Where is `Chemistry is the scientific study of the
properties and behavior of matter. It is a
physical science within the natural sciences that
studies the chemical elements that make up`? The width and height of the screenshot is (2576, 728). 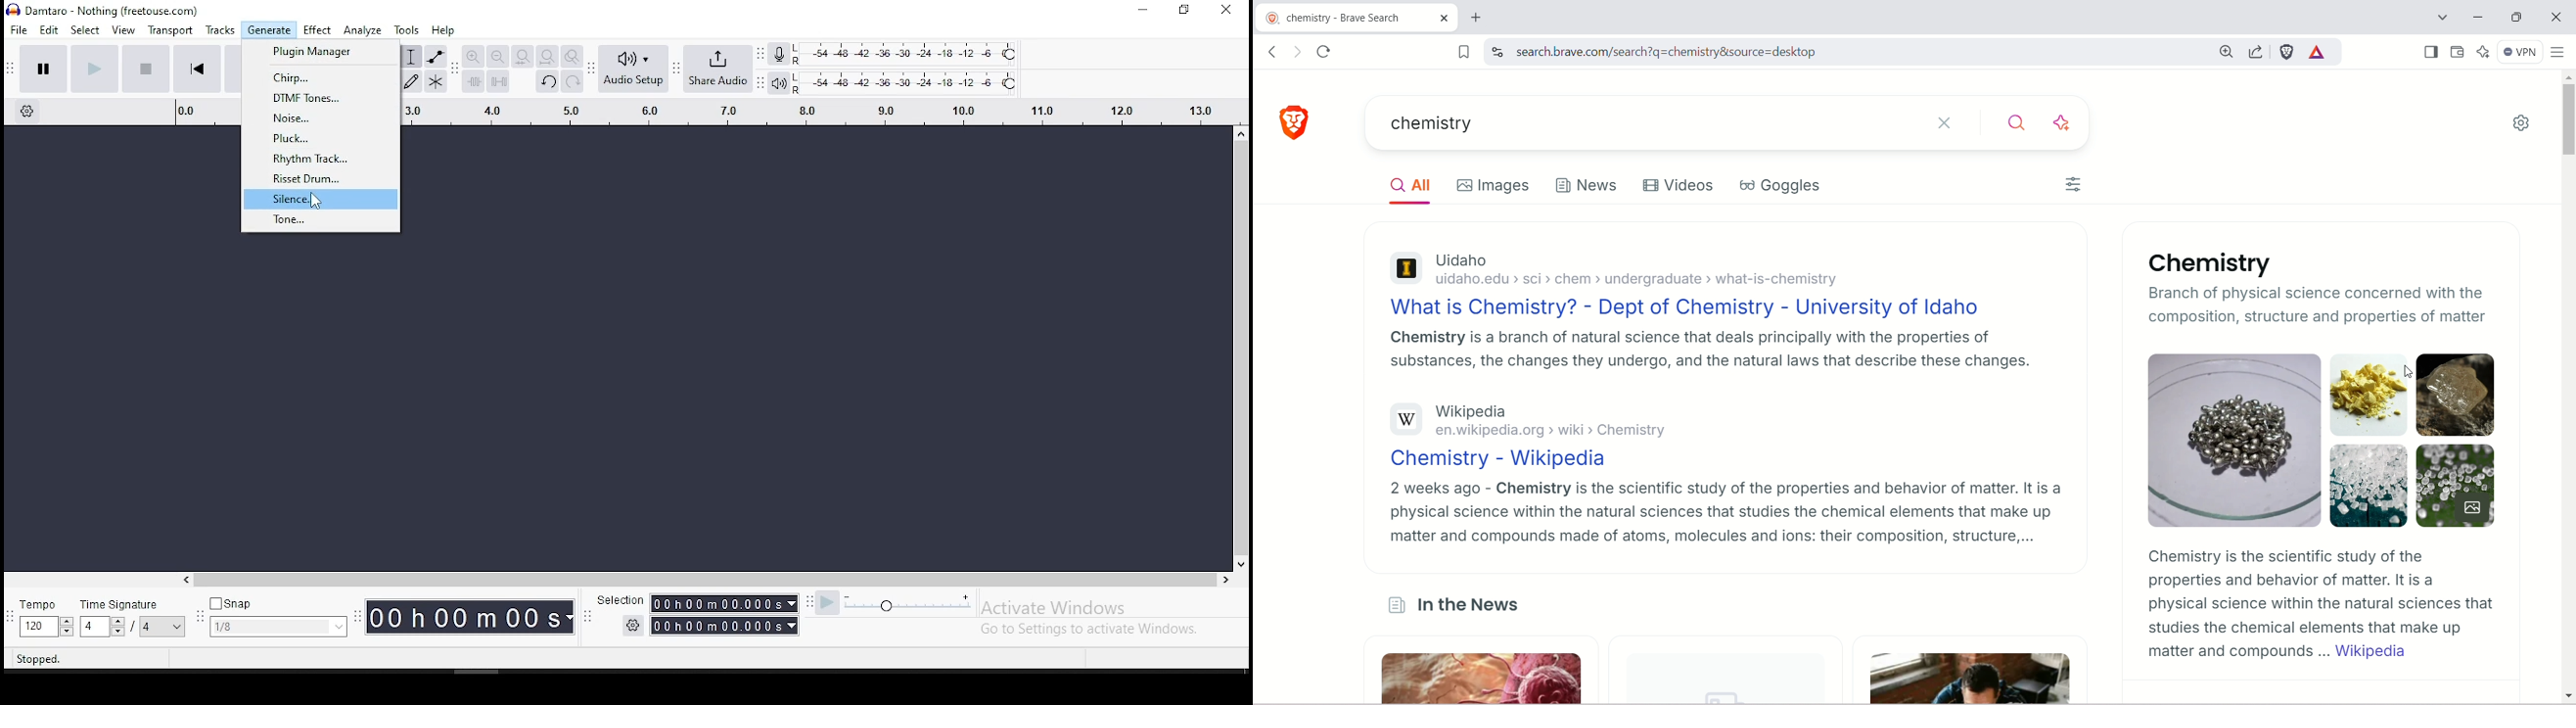
Chemistry is the scientific study of the
properties and behavior of matter. It is a
physical science within the natural sciences that
studies the chemical elements that make up is located at coordinates (2315, 590).